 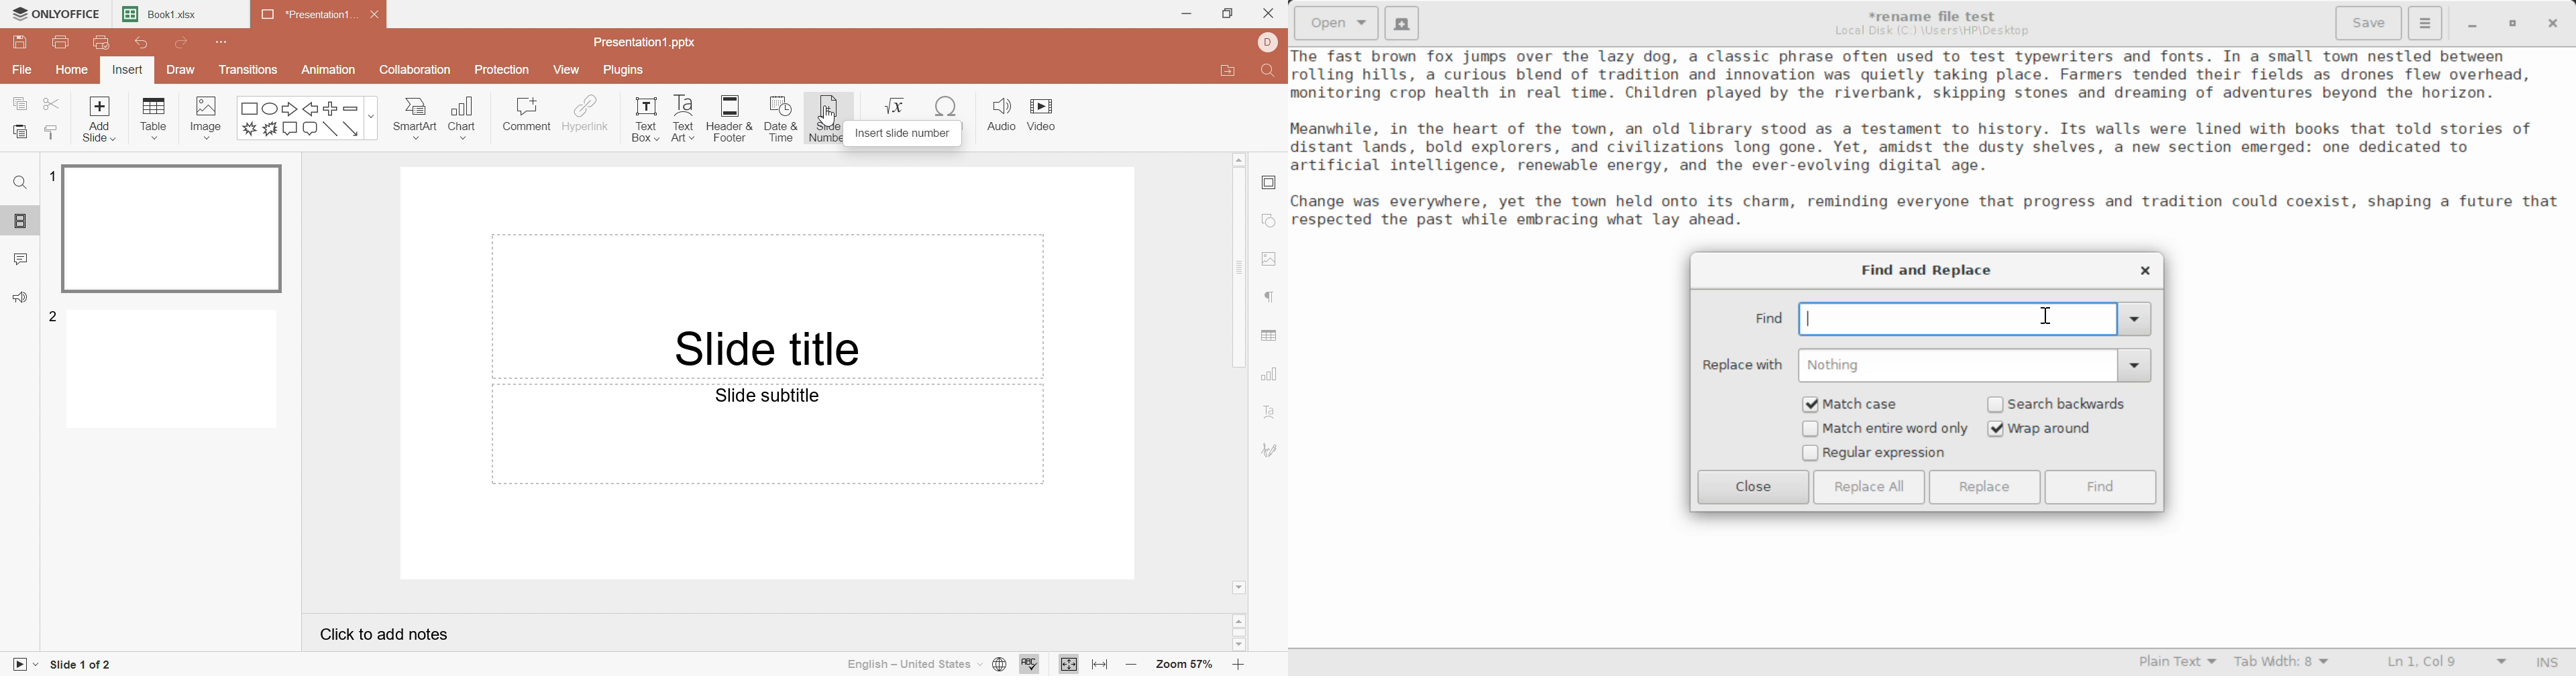 What do you see at coordinates (23, 103) in the screenshot?
I see `copy` at bounding box center [23, 103].